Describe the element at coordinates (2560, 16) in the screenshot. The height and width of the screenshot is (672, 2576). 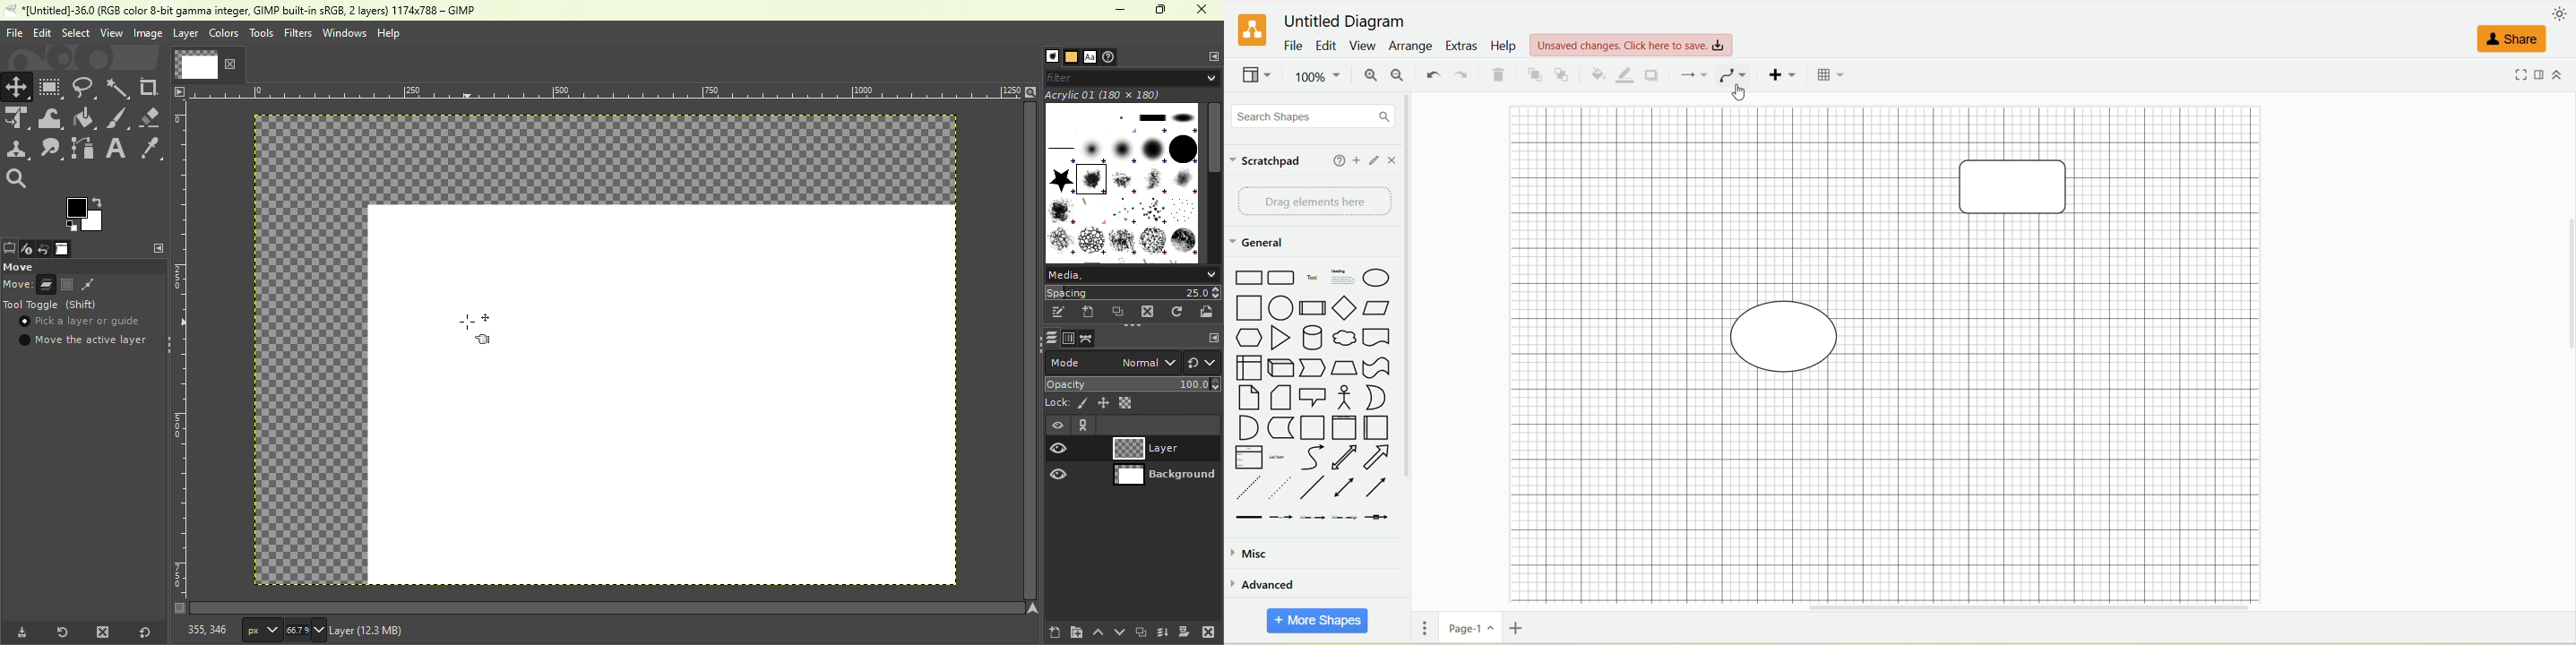
I see `appearance` at that location.